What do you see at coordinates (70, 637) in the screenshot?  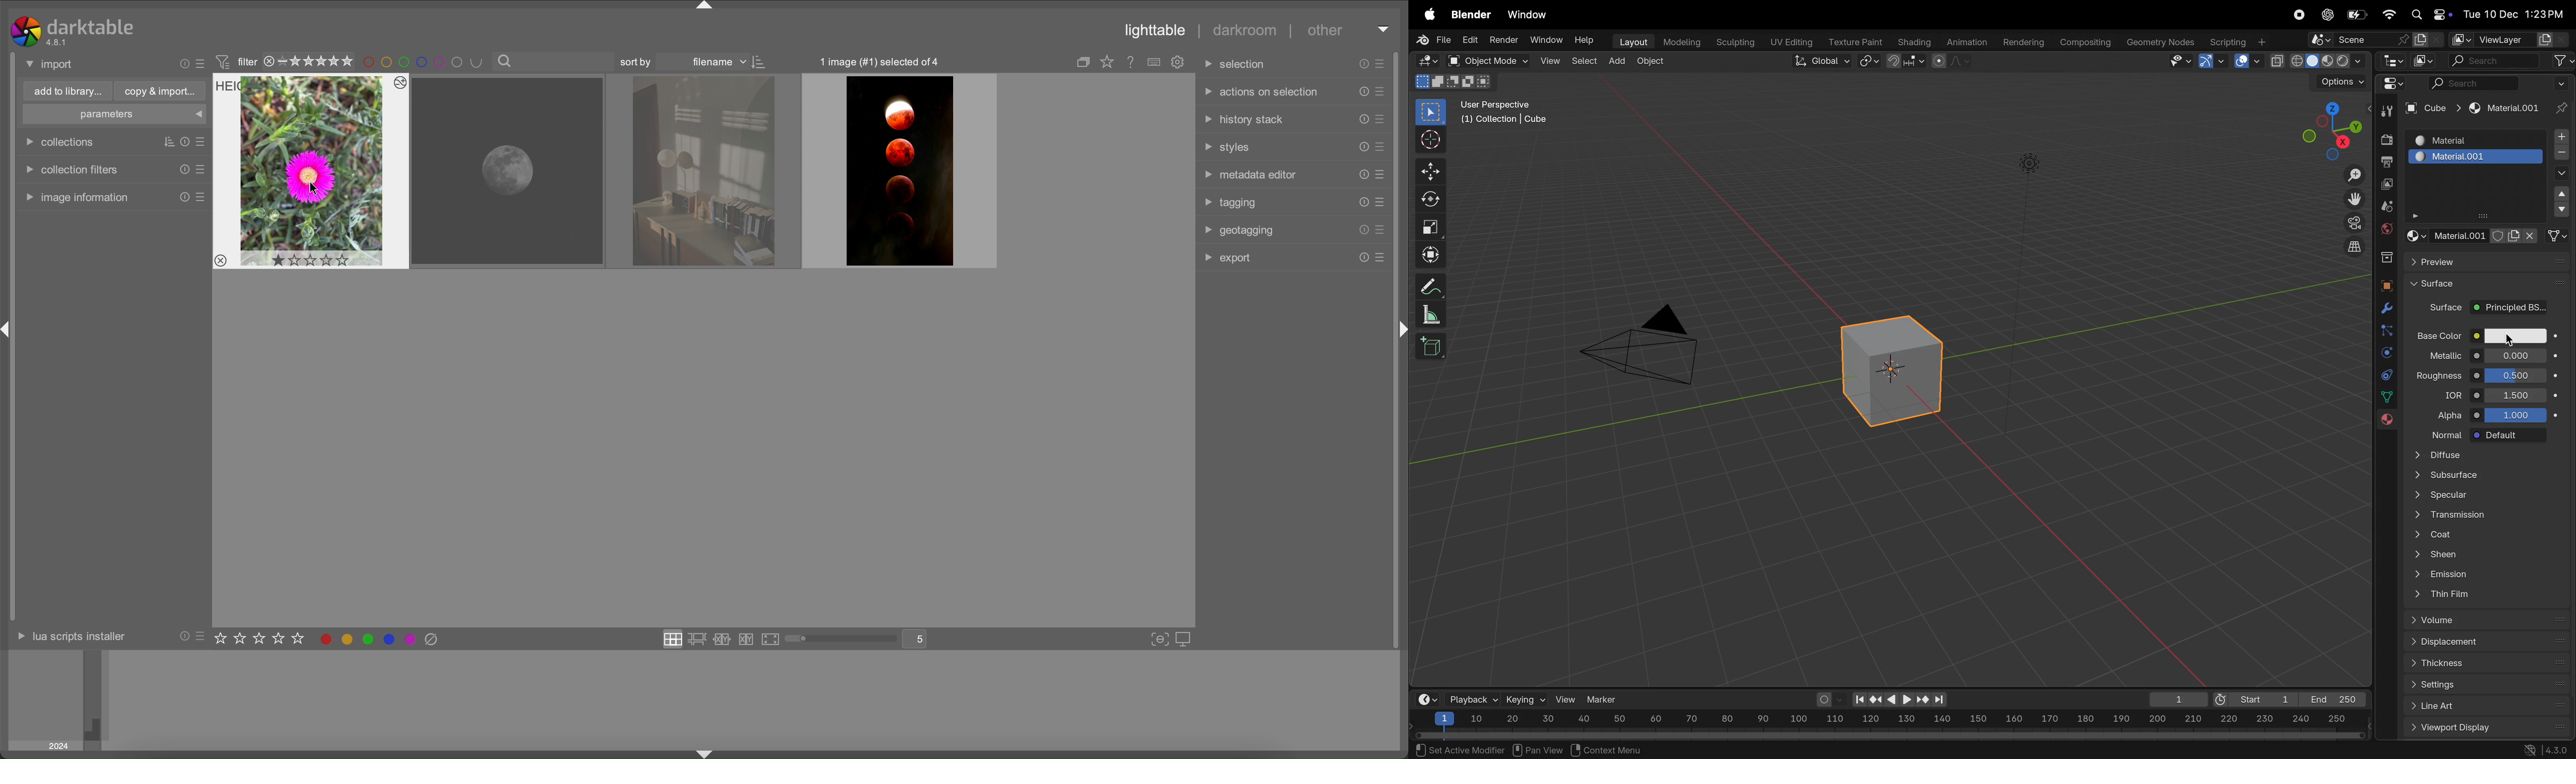 I see `lua scripts installer tab` at bounding box center [70, 637].